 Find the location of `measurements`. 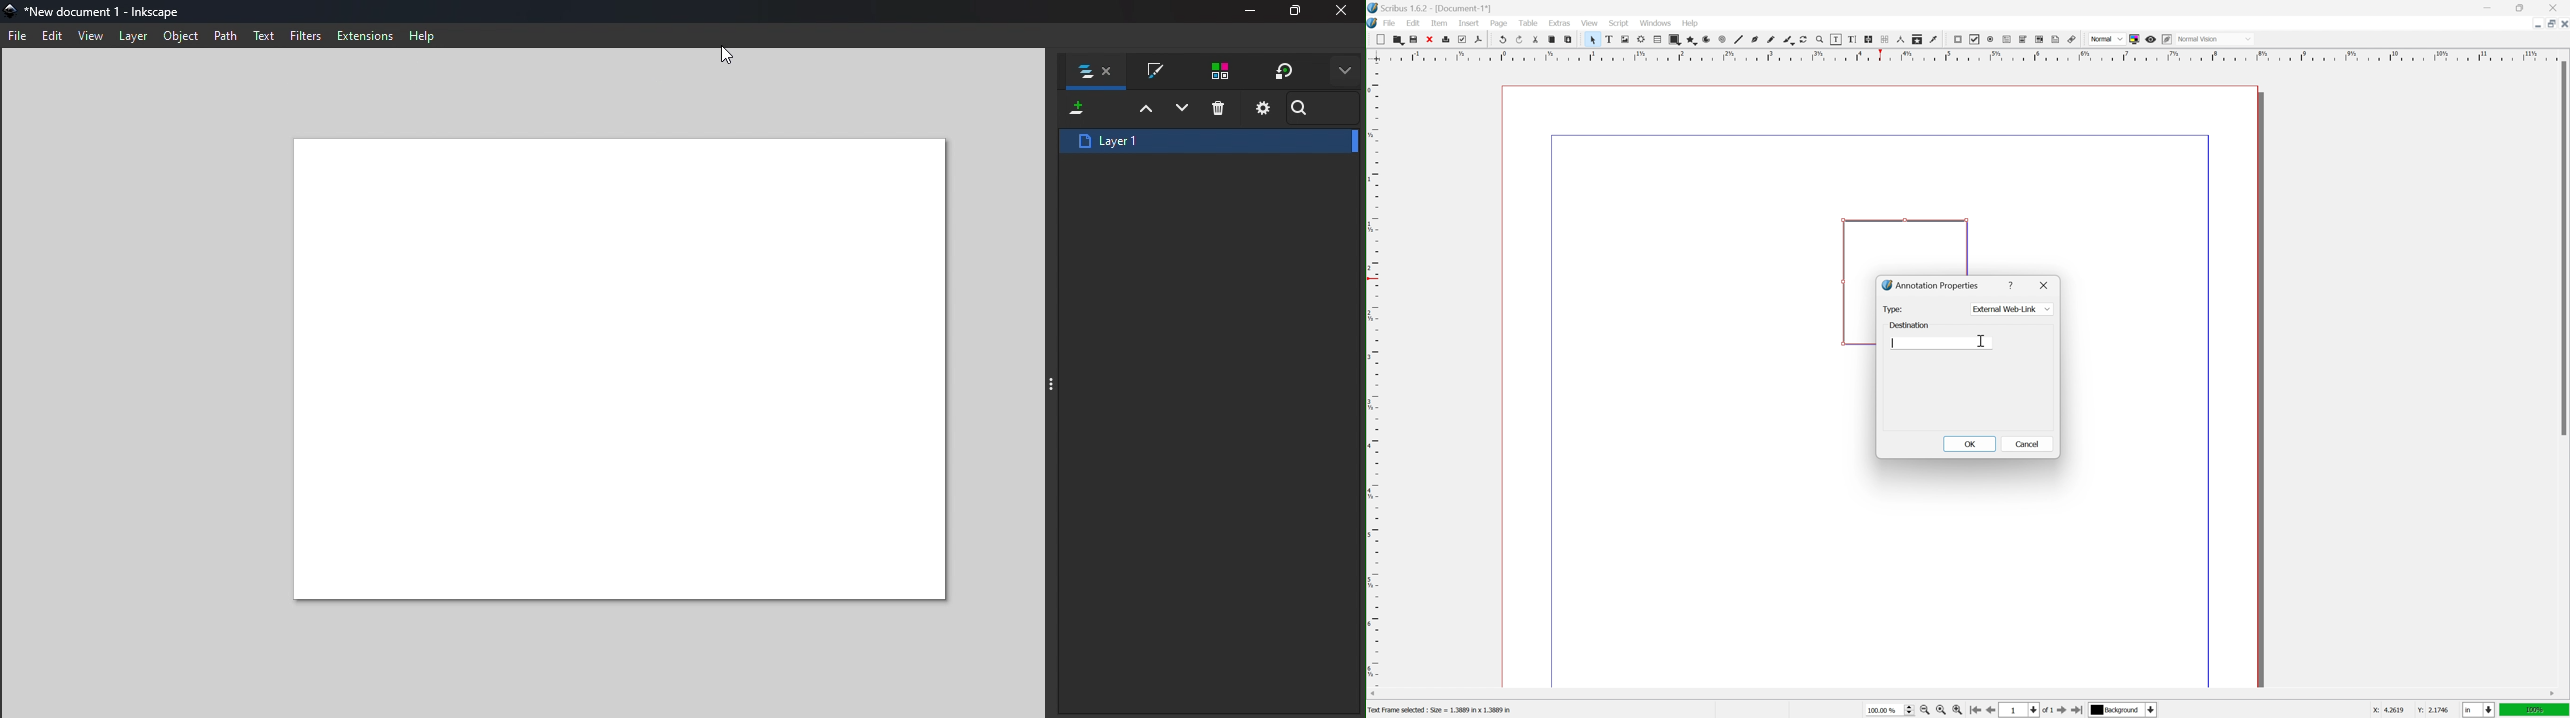

measurements is located at coordinates (1901, 39).